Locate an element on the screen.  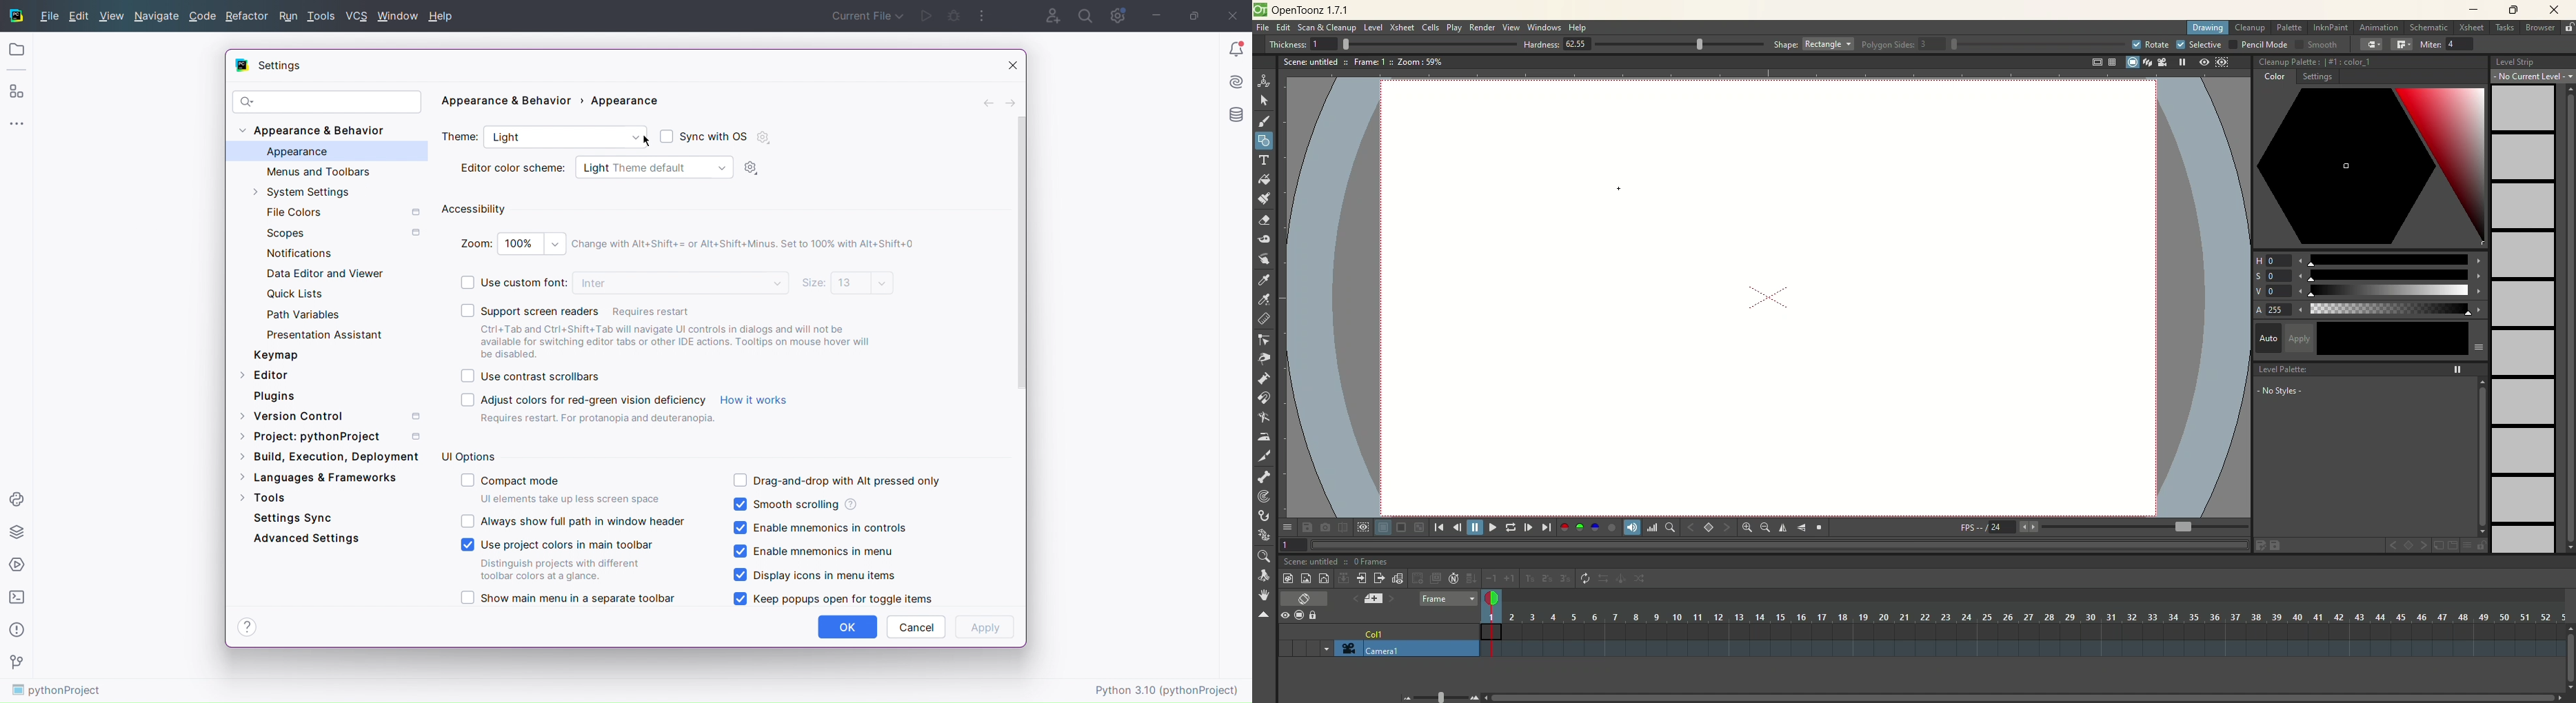
type tool is located at coordinates (1265, 160).